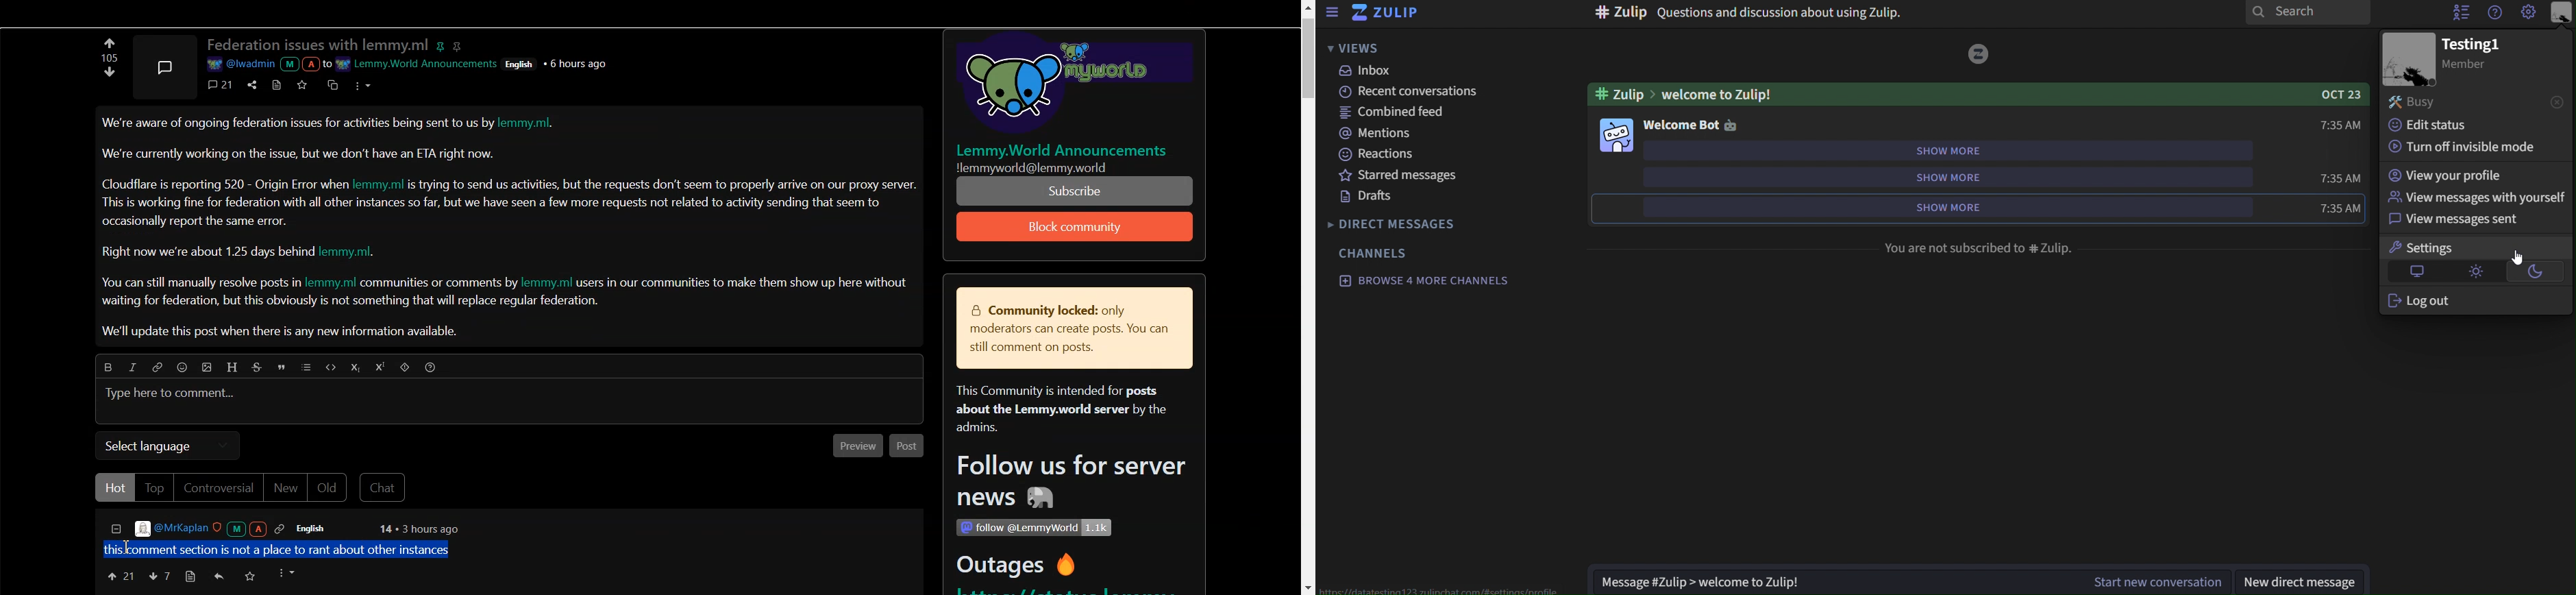 The height and width of the screenshot is (616, 2576). Describe the element at coordinates (1442, 591) in the screenshot. I see `https://datatesting123zulipchat.com/#settings/profile` at that location.